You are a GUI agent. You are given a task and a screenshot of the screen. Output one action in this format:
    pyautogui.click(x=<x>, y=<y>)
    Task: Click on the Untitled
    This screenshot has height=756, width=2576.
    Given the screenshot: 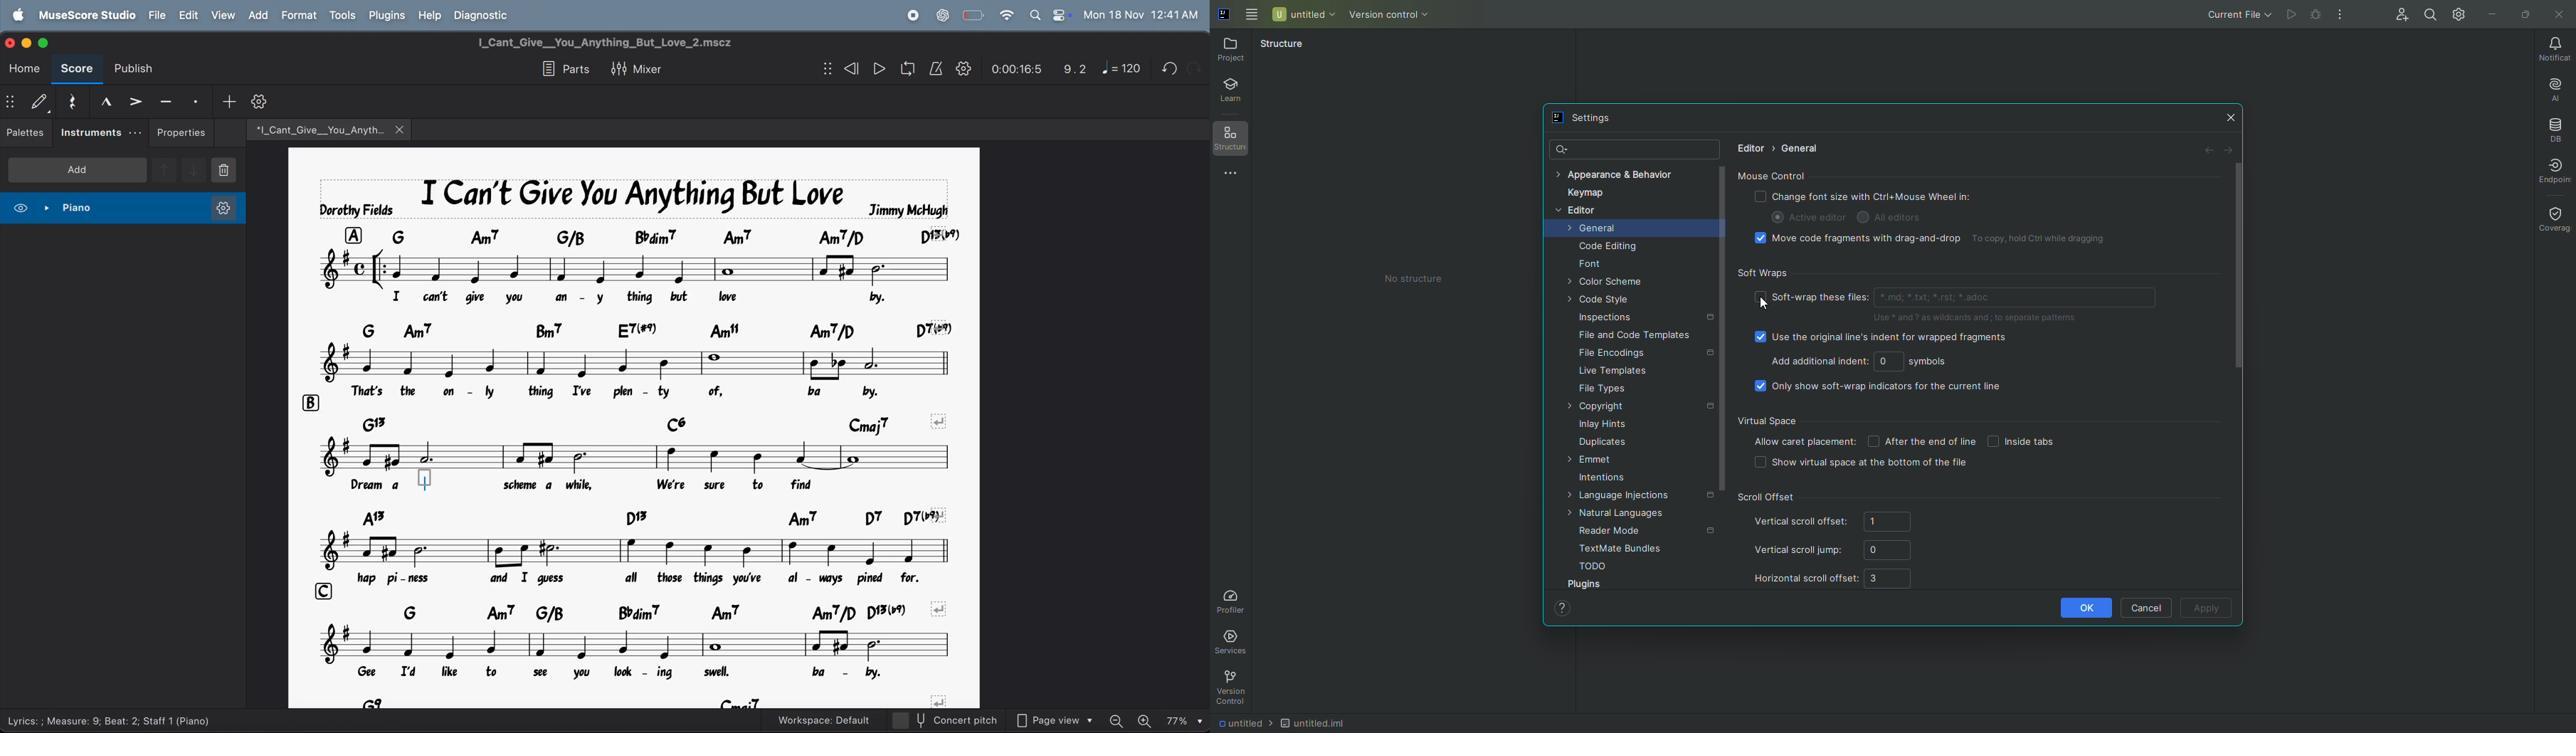 What is the action you would take?
    pyautogui.click(x=1303, y=14)
    